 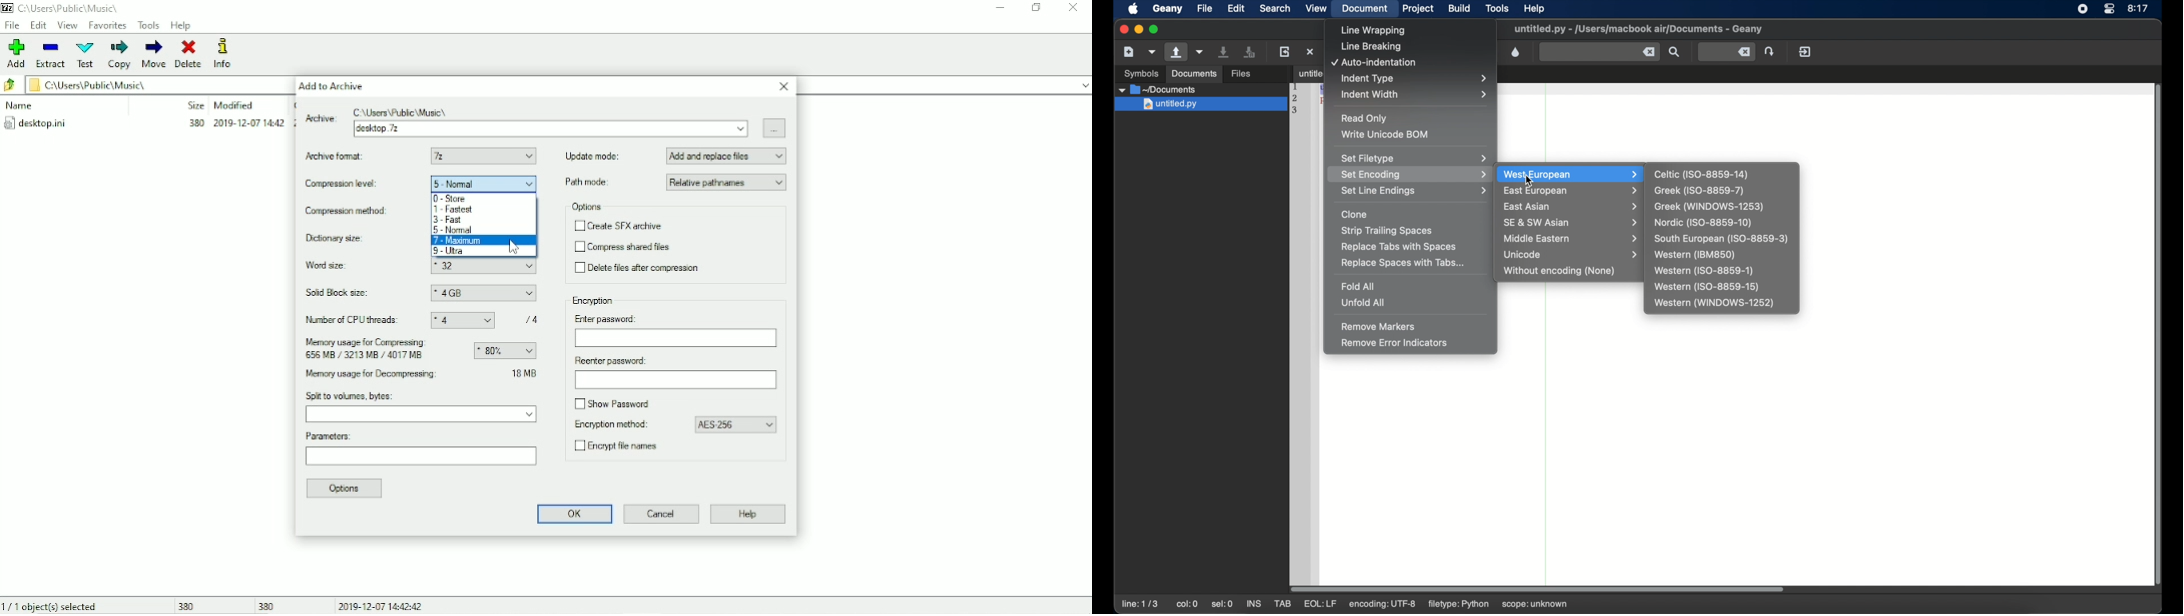 I want to click on mod, so click(x=1319, y=604).